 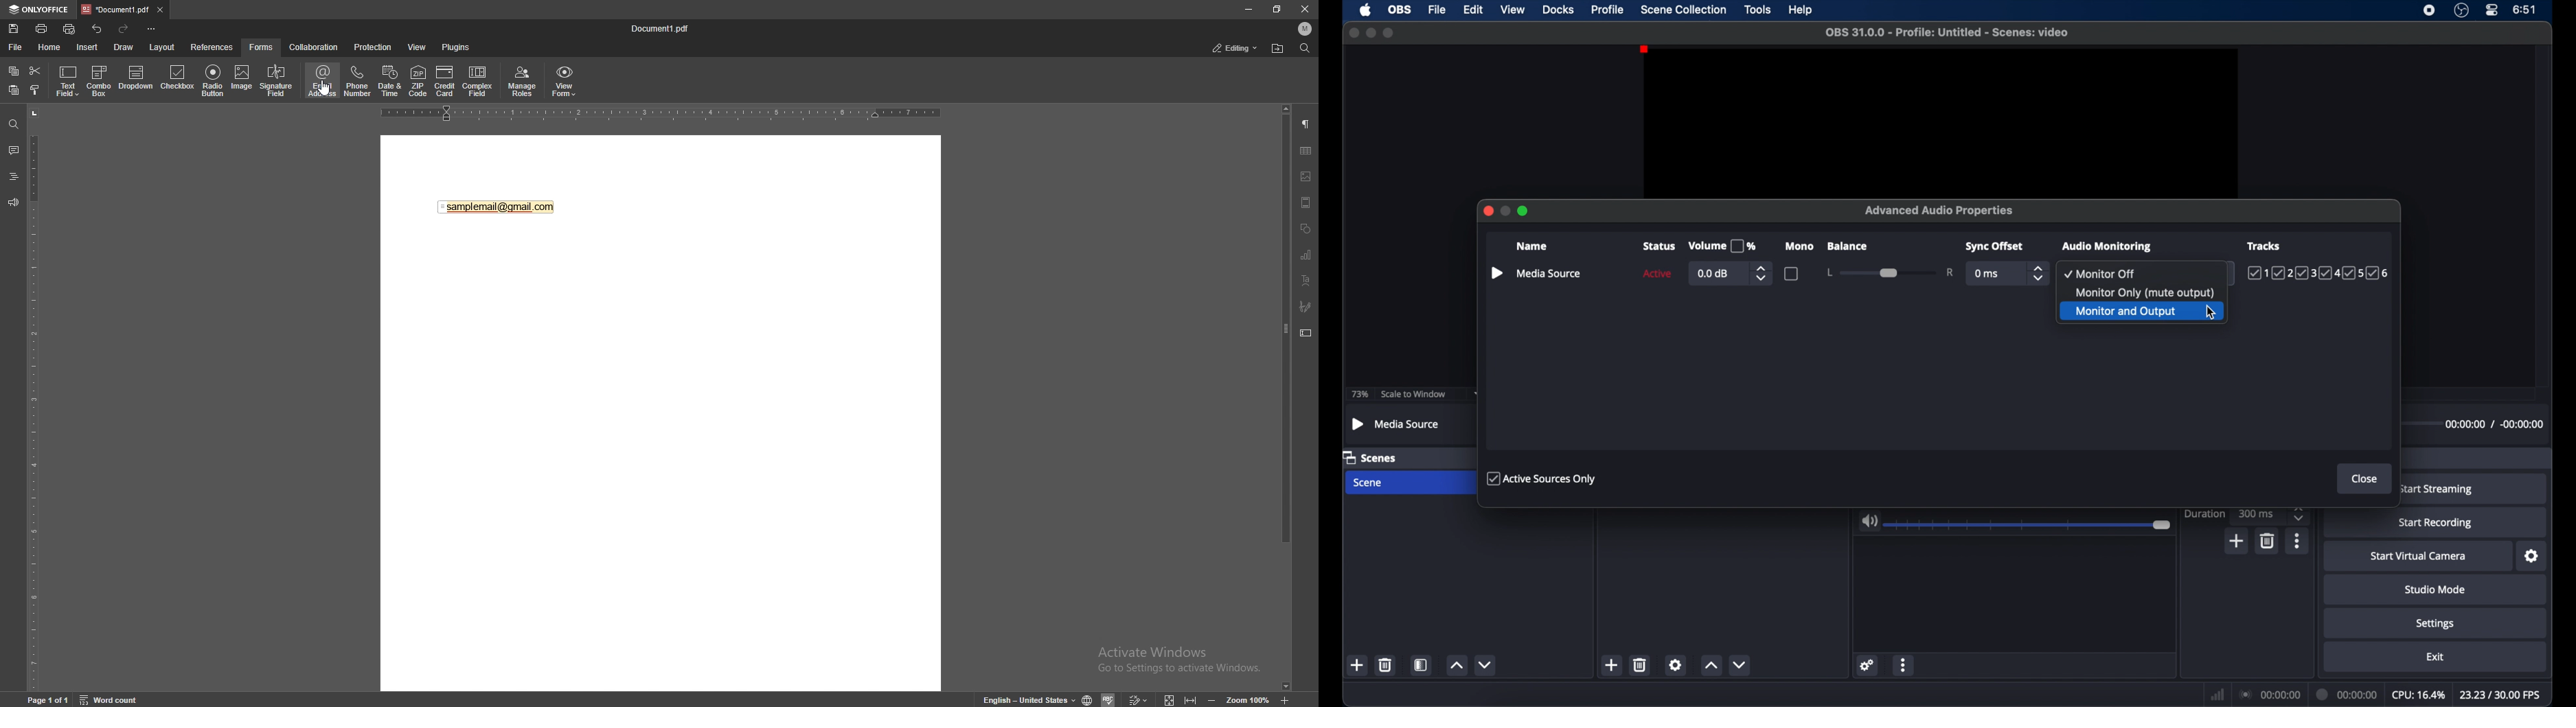 I want to click on protection, so click(x=374, y=47).